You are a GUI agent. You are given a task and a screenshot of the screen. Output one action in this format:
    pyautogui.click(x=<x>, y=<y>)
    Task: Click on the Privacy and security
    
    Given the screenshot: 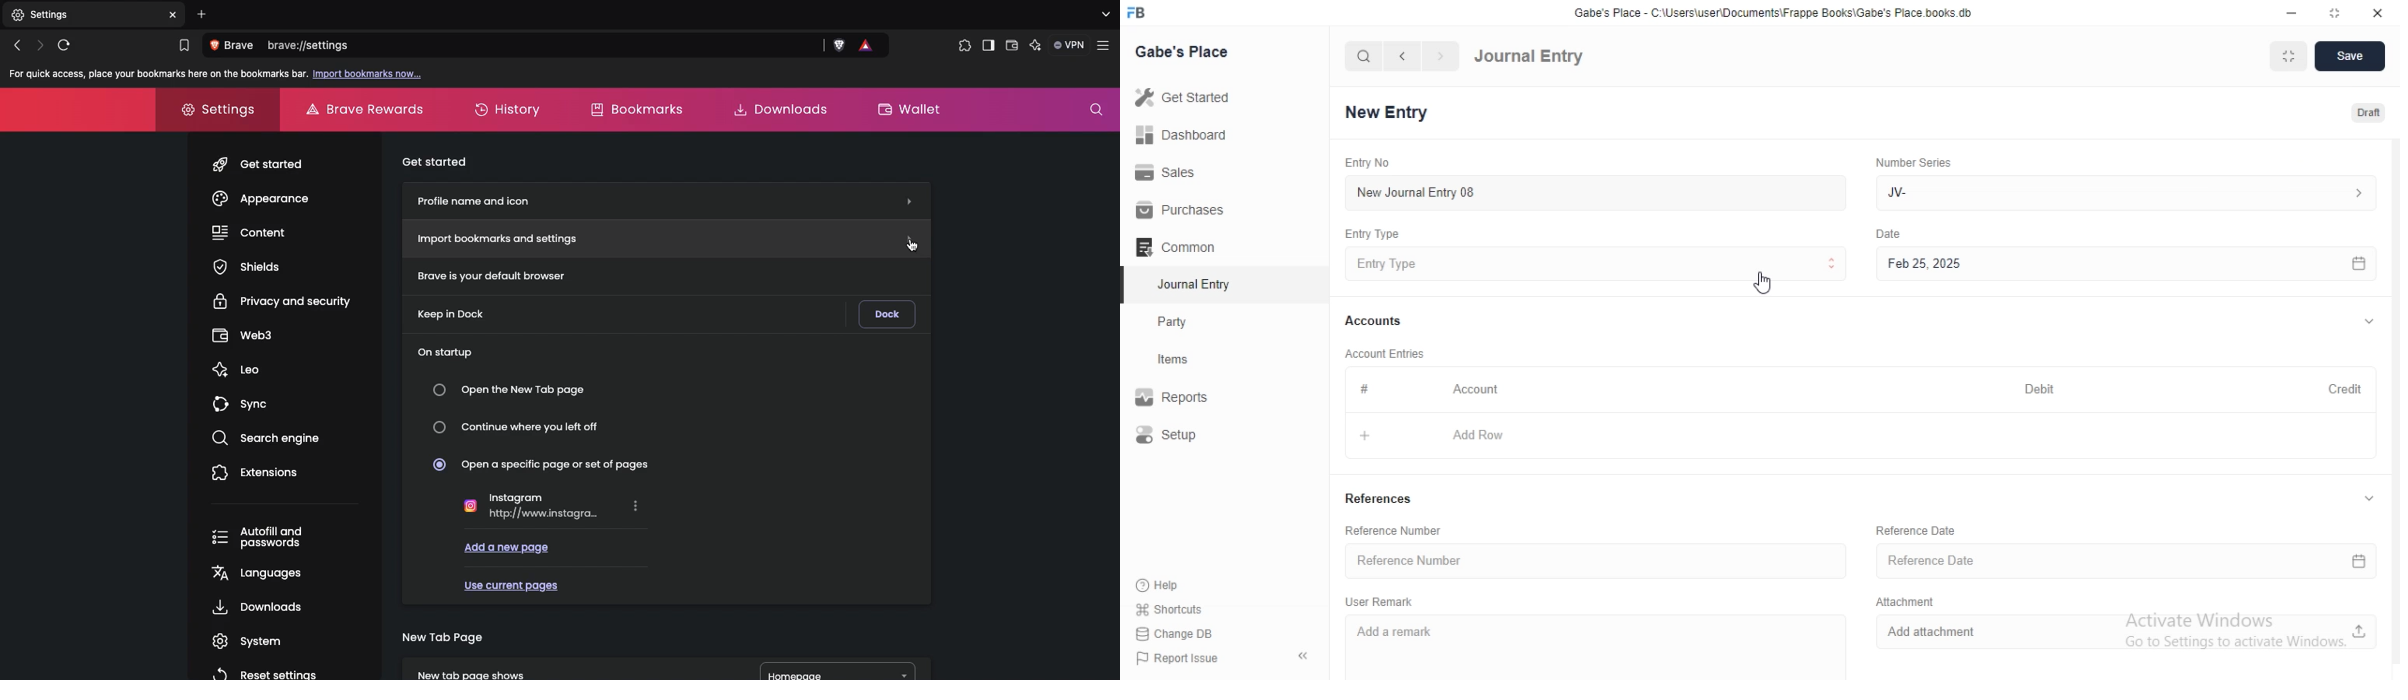 What is the action you would take?
    pyautogui.click(x=285, y=300)
    